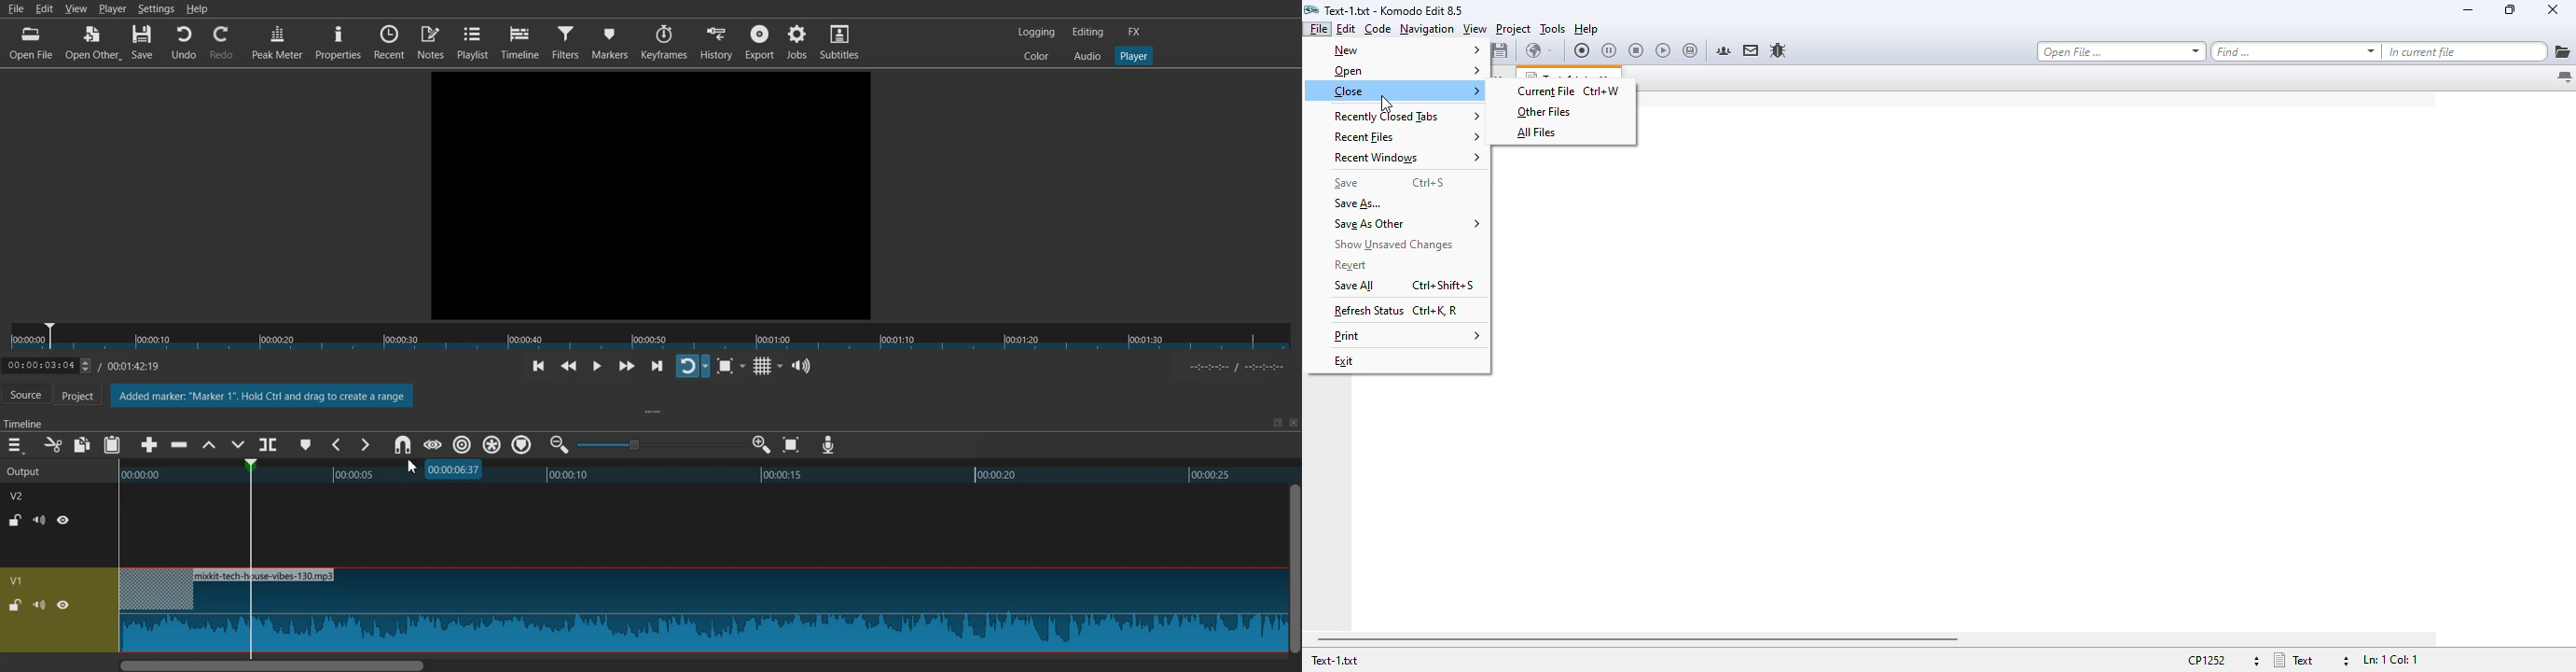 This screenshot has height=672, width=2576. What do you see at coordinates (566, 41) in the screenshot?
I see `Filters` at bounding box center [566, 41].